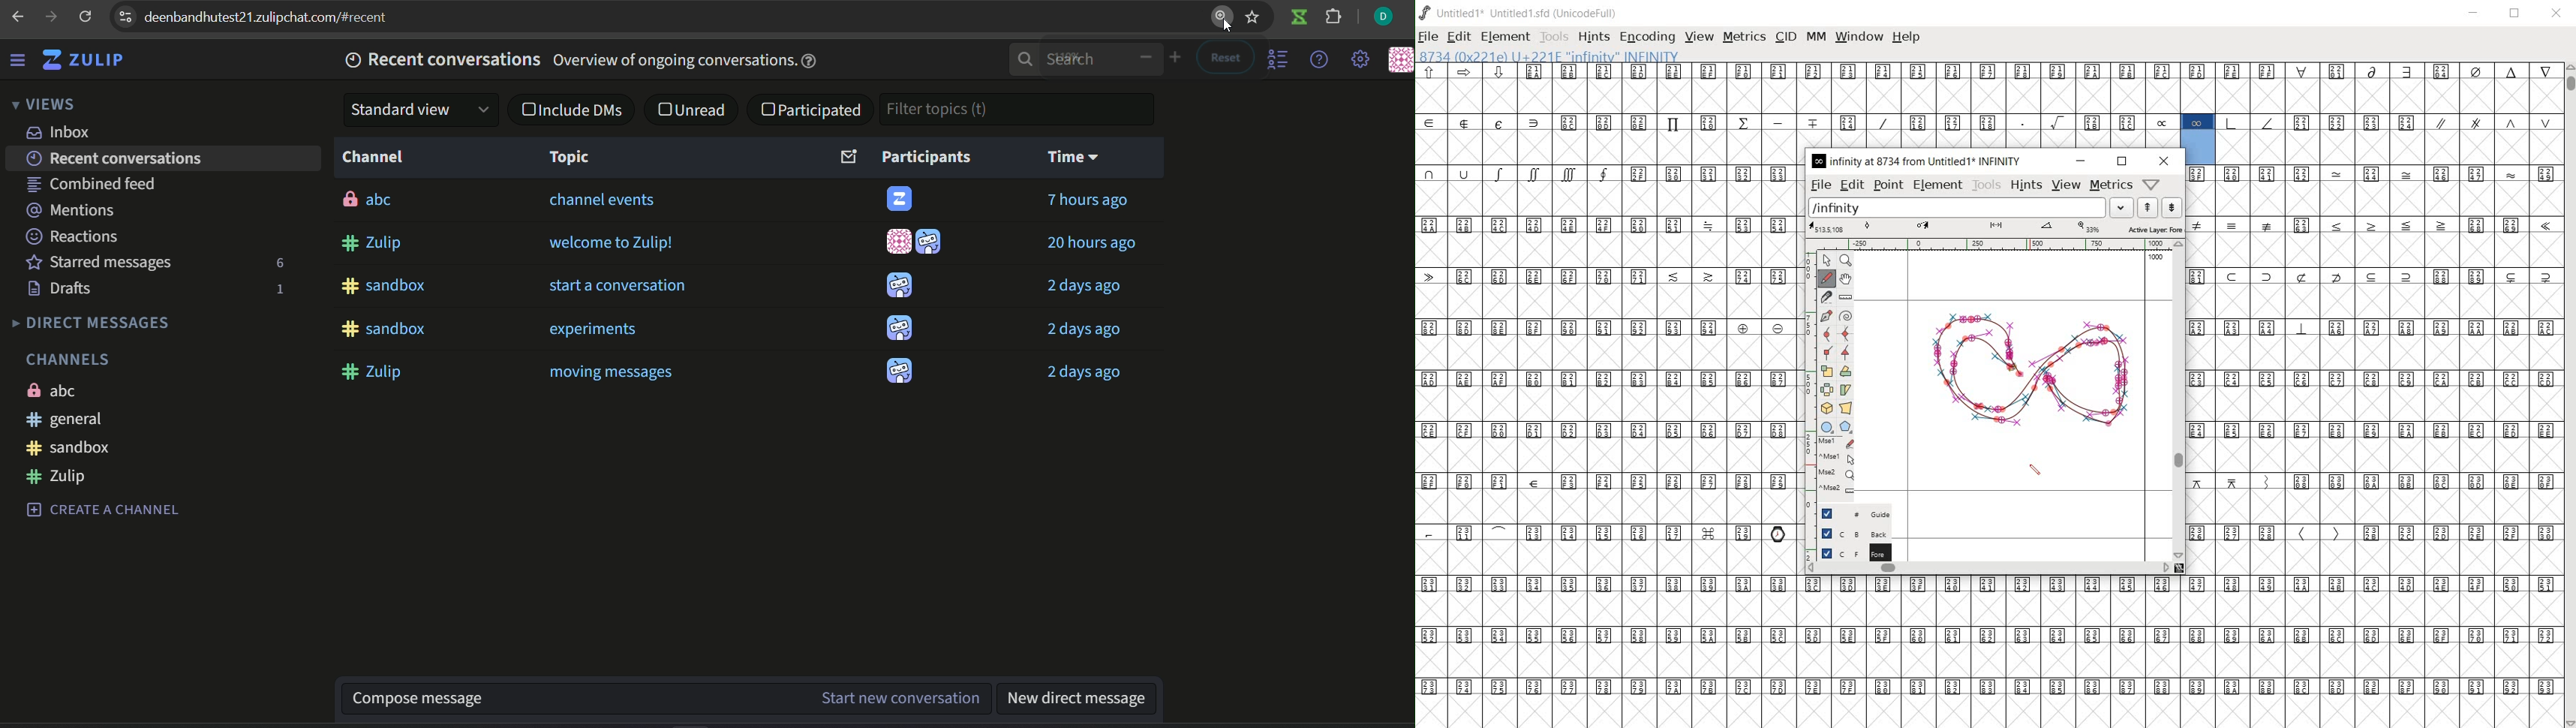 This screenshot has width=2576, height=728. I want to click on drafts, so click(63, 289).